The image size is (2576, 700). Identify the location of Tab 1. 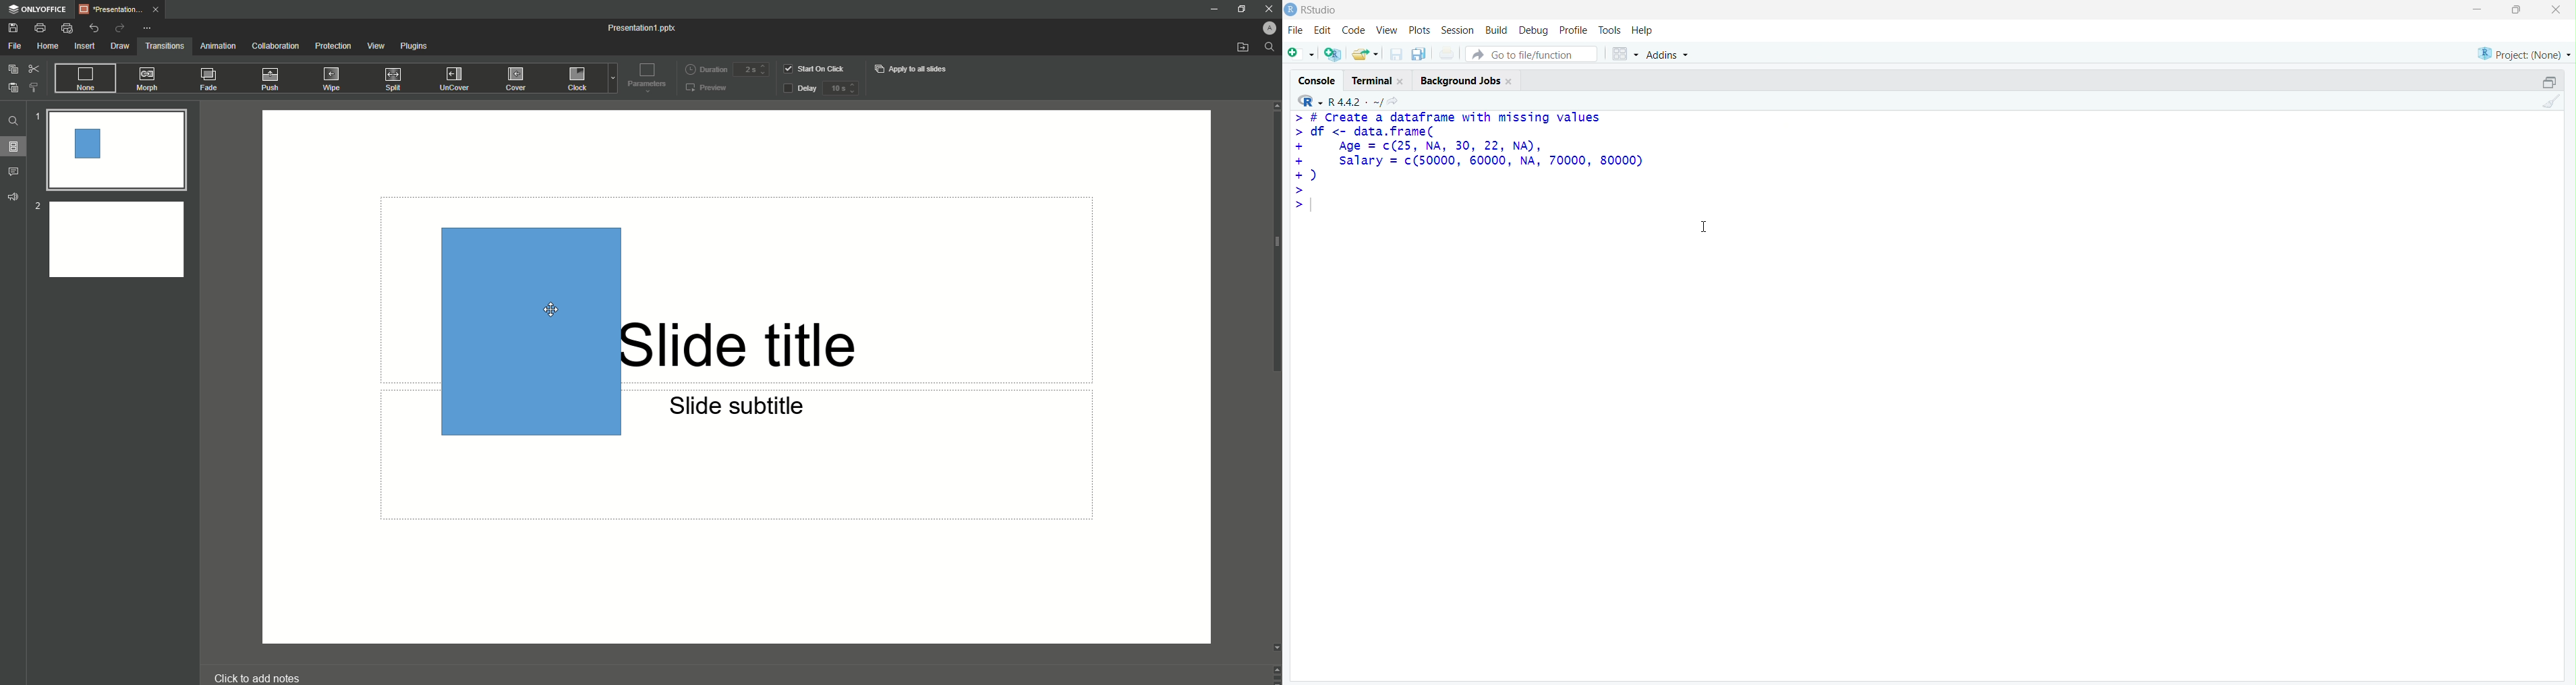
(122, 9).